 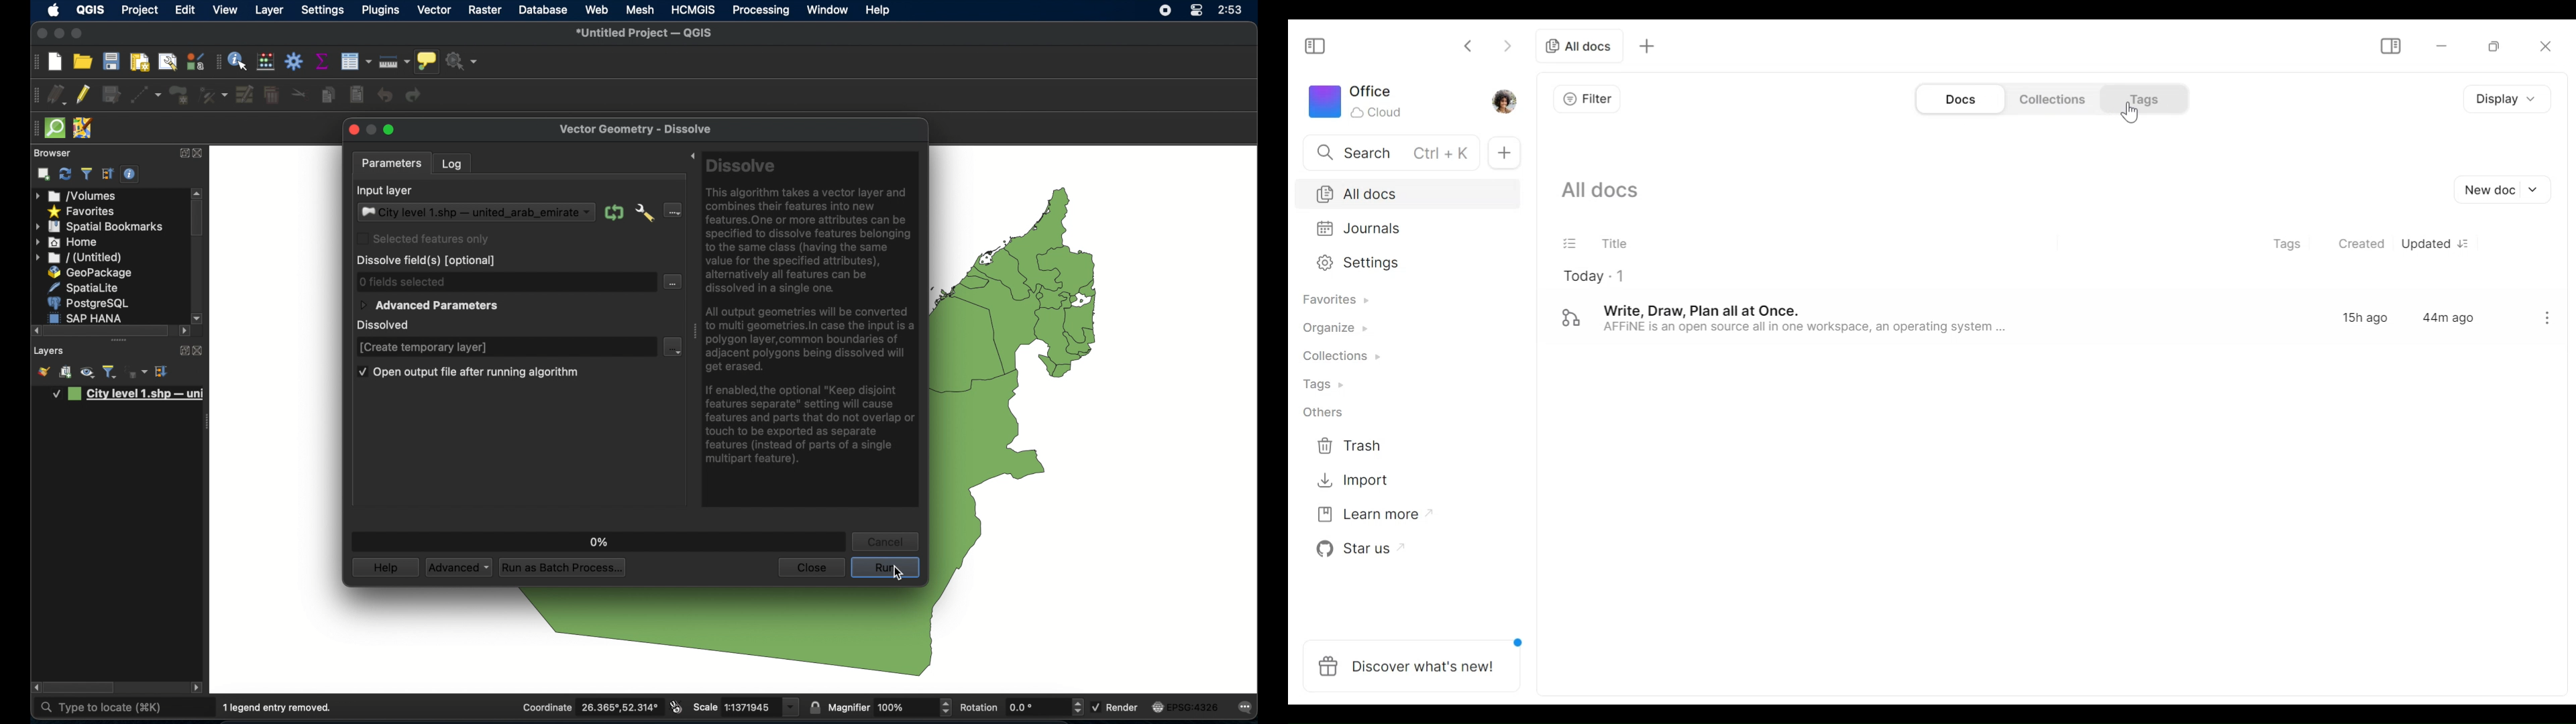 I want to click on 0 fields selected, so click(x=402, y=281).